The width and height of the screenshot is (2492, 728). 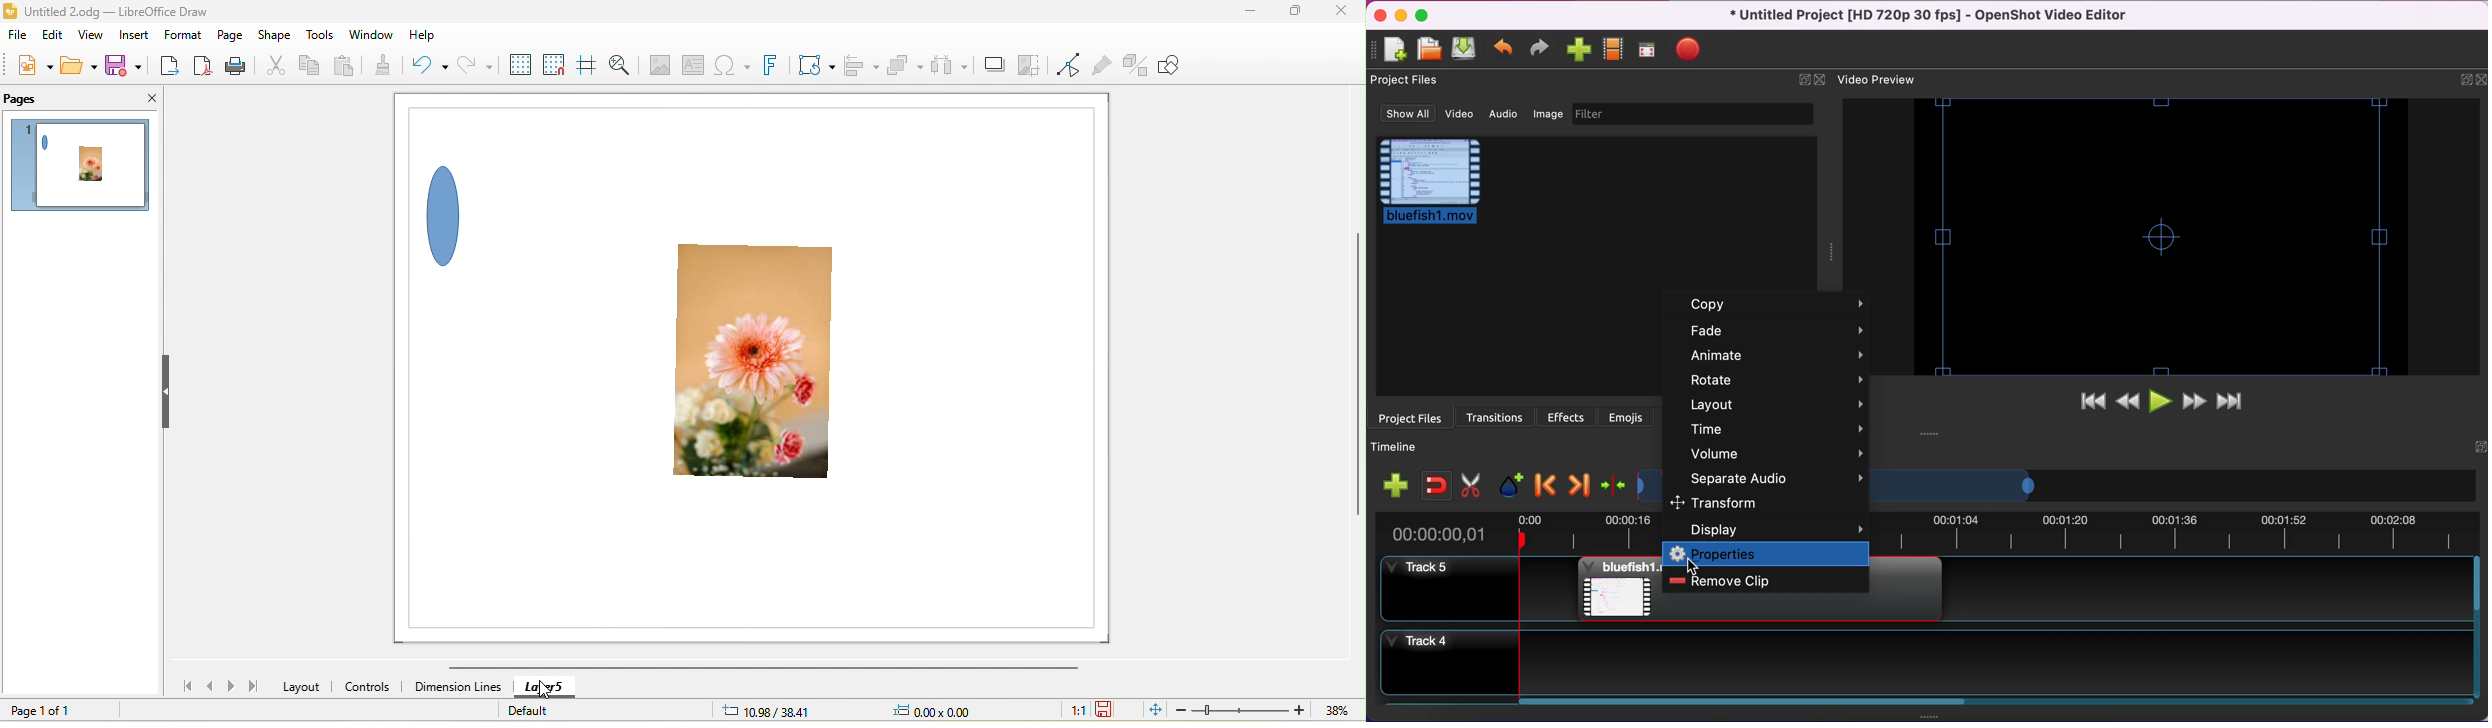 What do you see at coordinates (1103, 66) in the screenshot?
I see `show gluepoint` at bounding box center [1103, 66].